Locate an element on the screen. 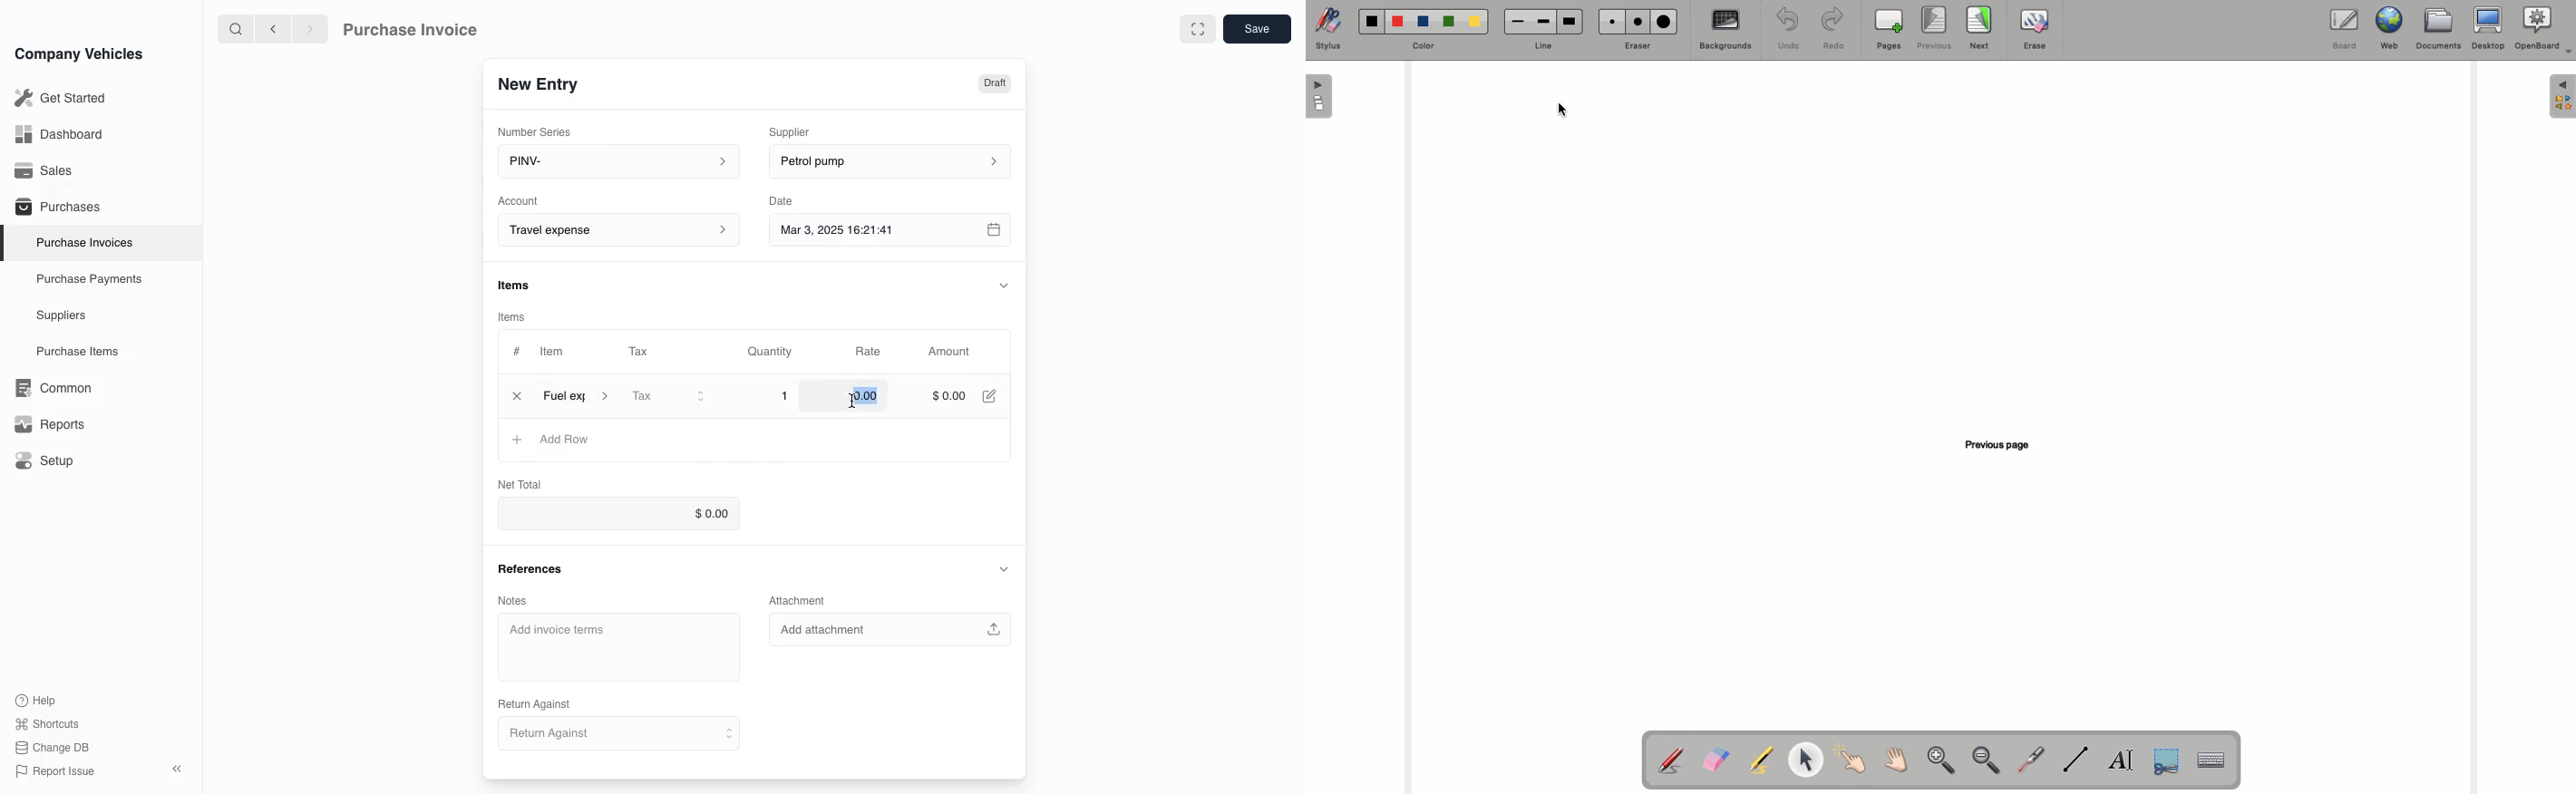 The height and width of the screenshot is (812, 2576). Supplier is located at coordinates (802, 130).